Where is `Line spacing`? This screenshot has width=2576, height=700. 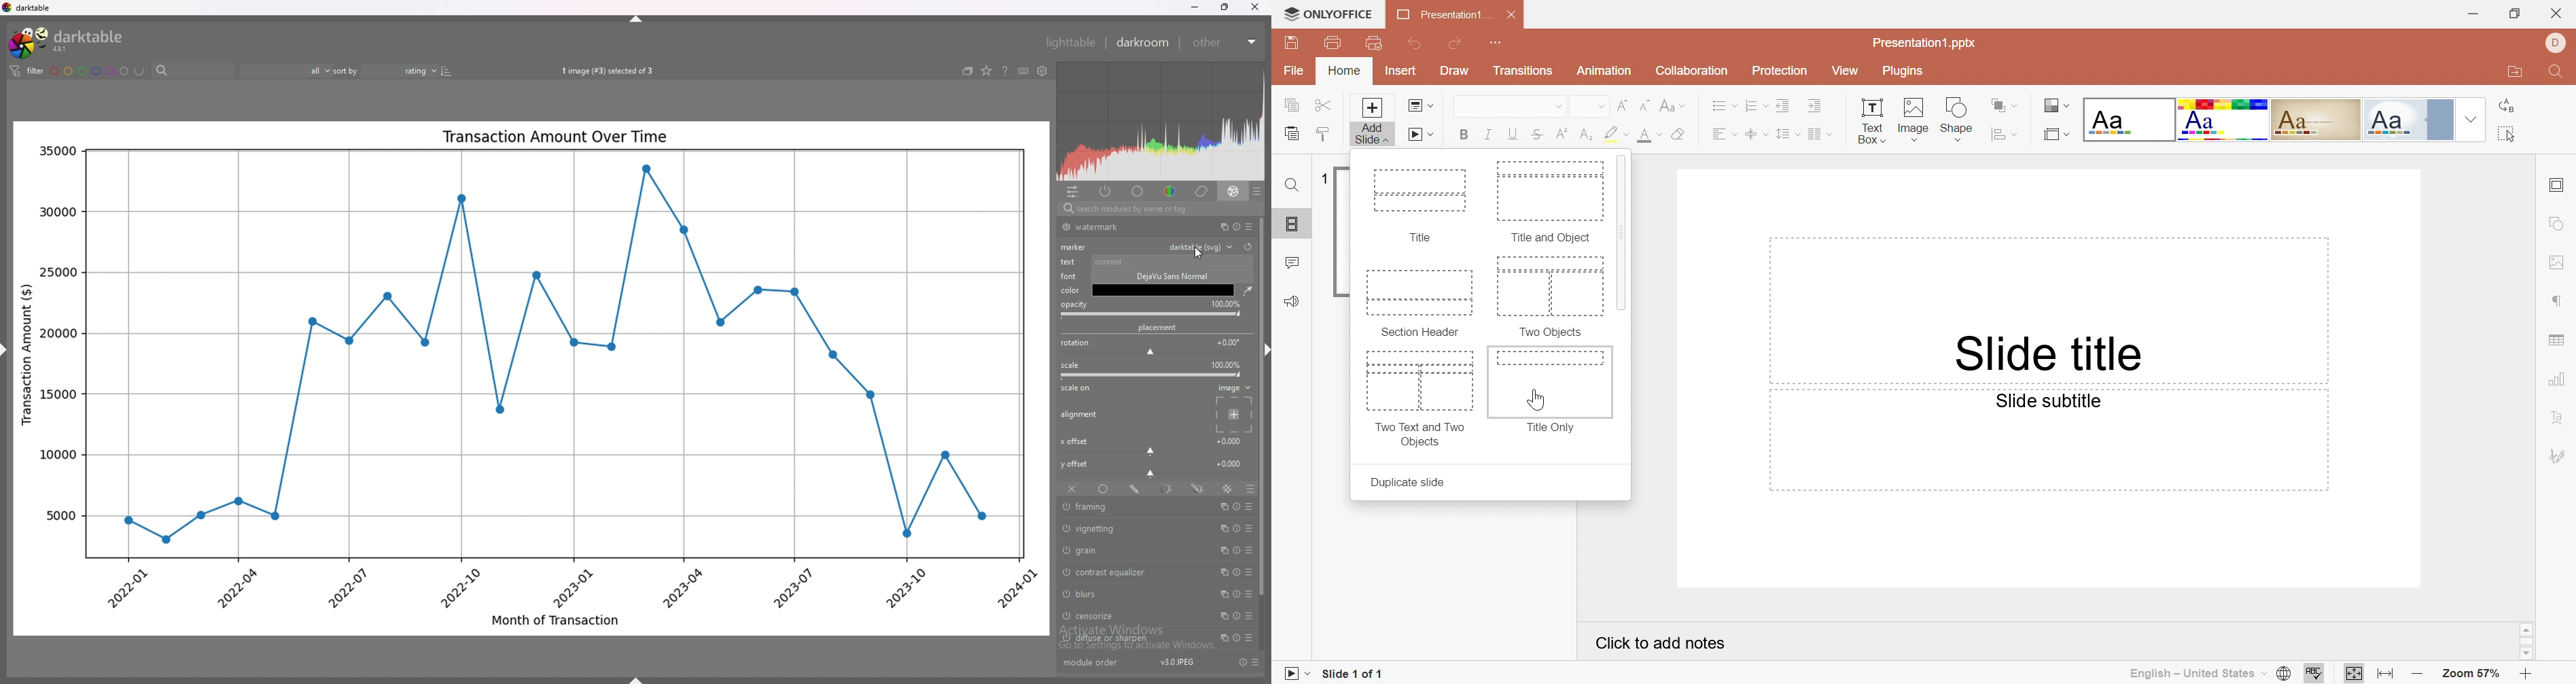
Line spacing is located at coordinates (1788, 133).